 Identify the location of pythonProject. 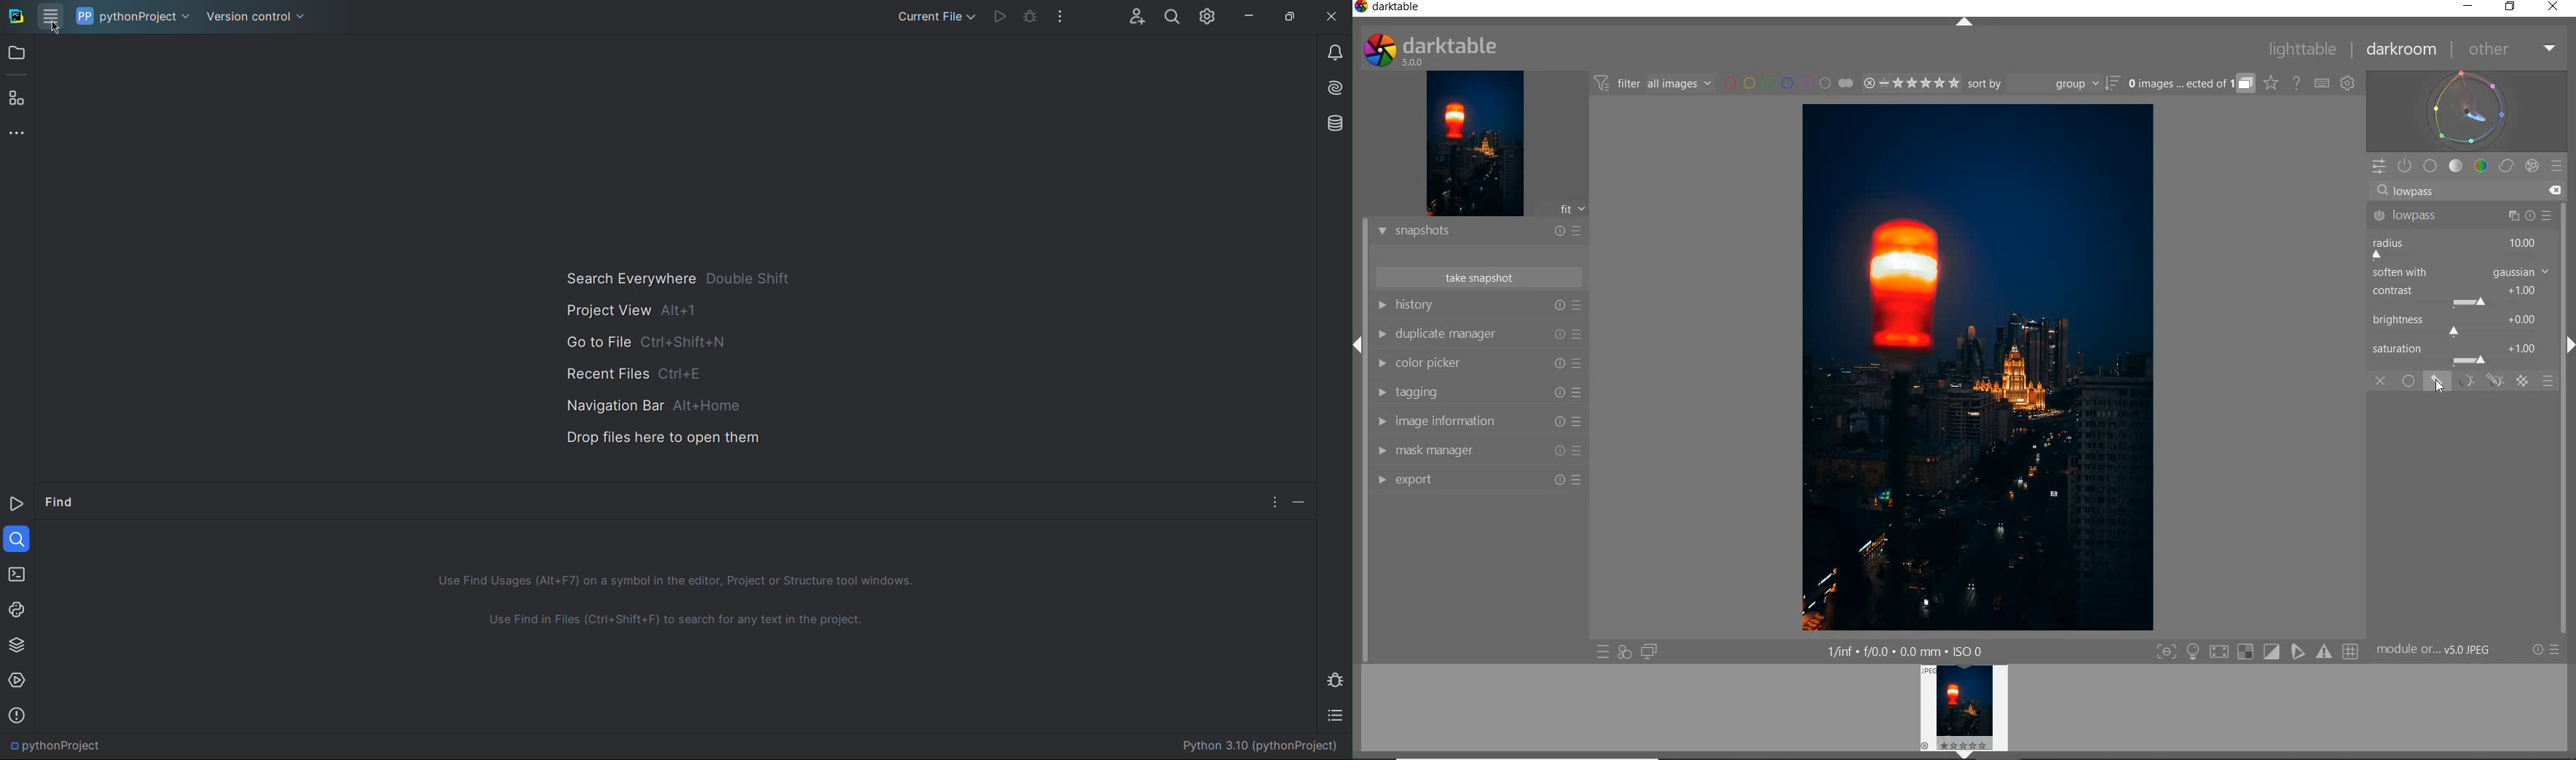
(135, 16).